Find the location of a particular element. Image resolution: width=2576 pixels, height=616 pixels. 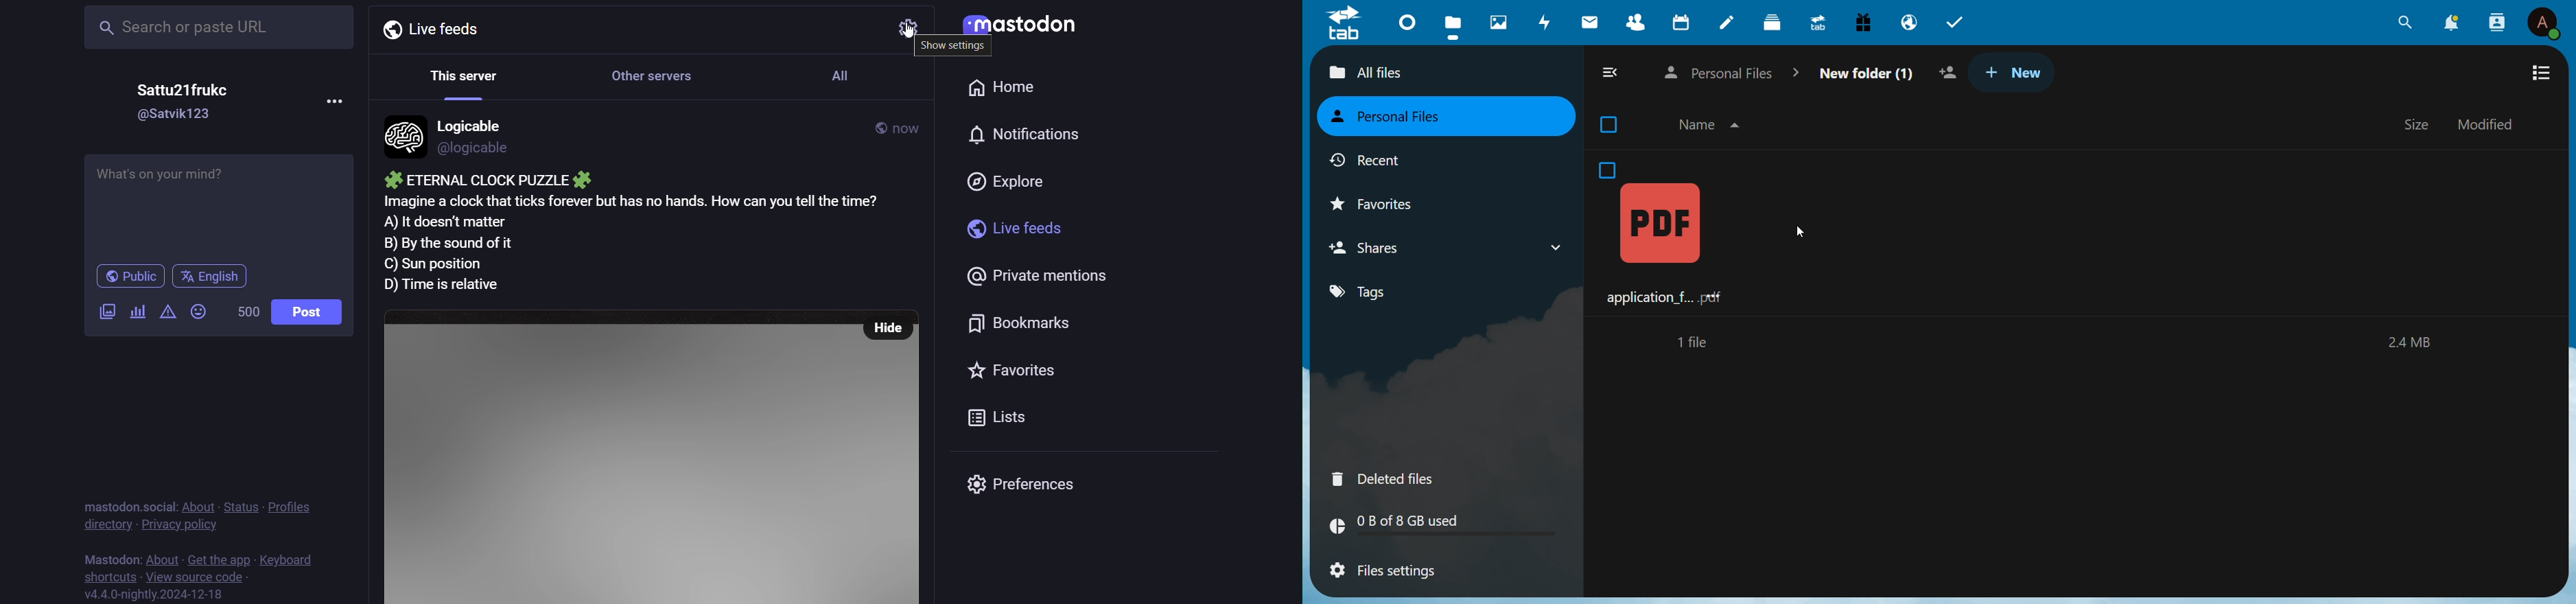

about is located at coordinates (198, 508).